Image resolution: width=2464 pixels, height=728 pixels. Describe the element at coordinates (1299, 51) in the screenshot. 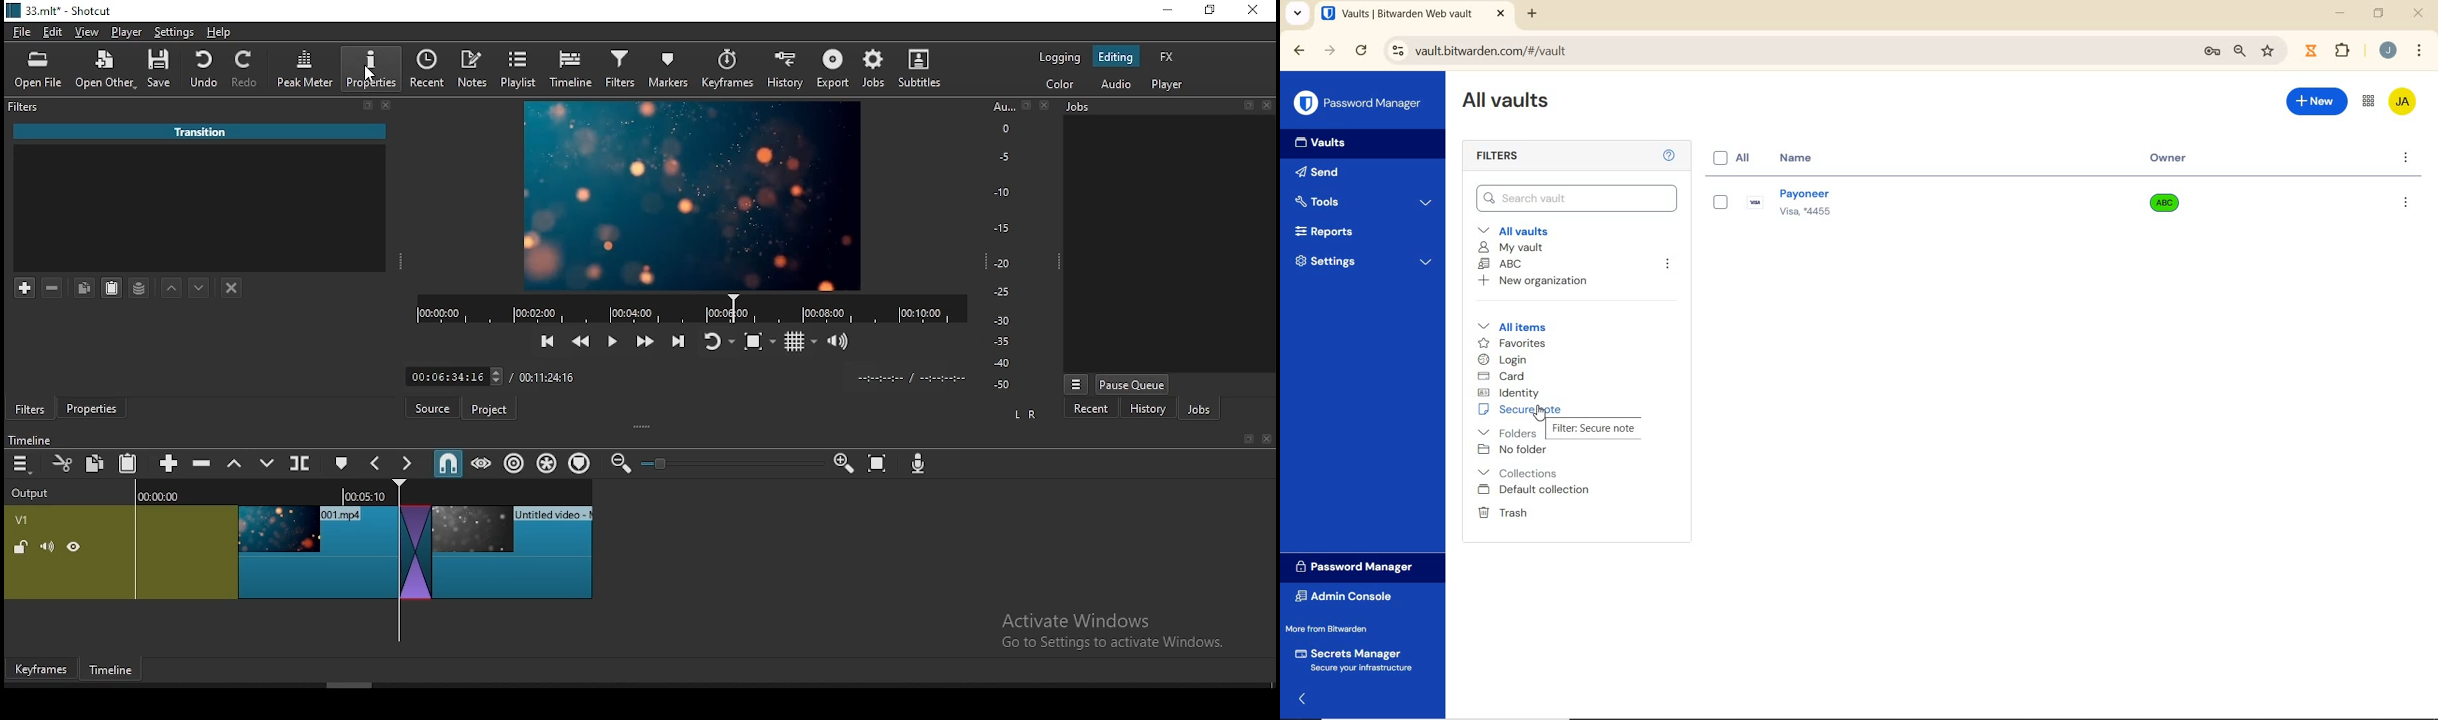

I see `backward` at that location.